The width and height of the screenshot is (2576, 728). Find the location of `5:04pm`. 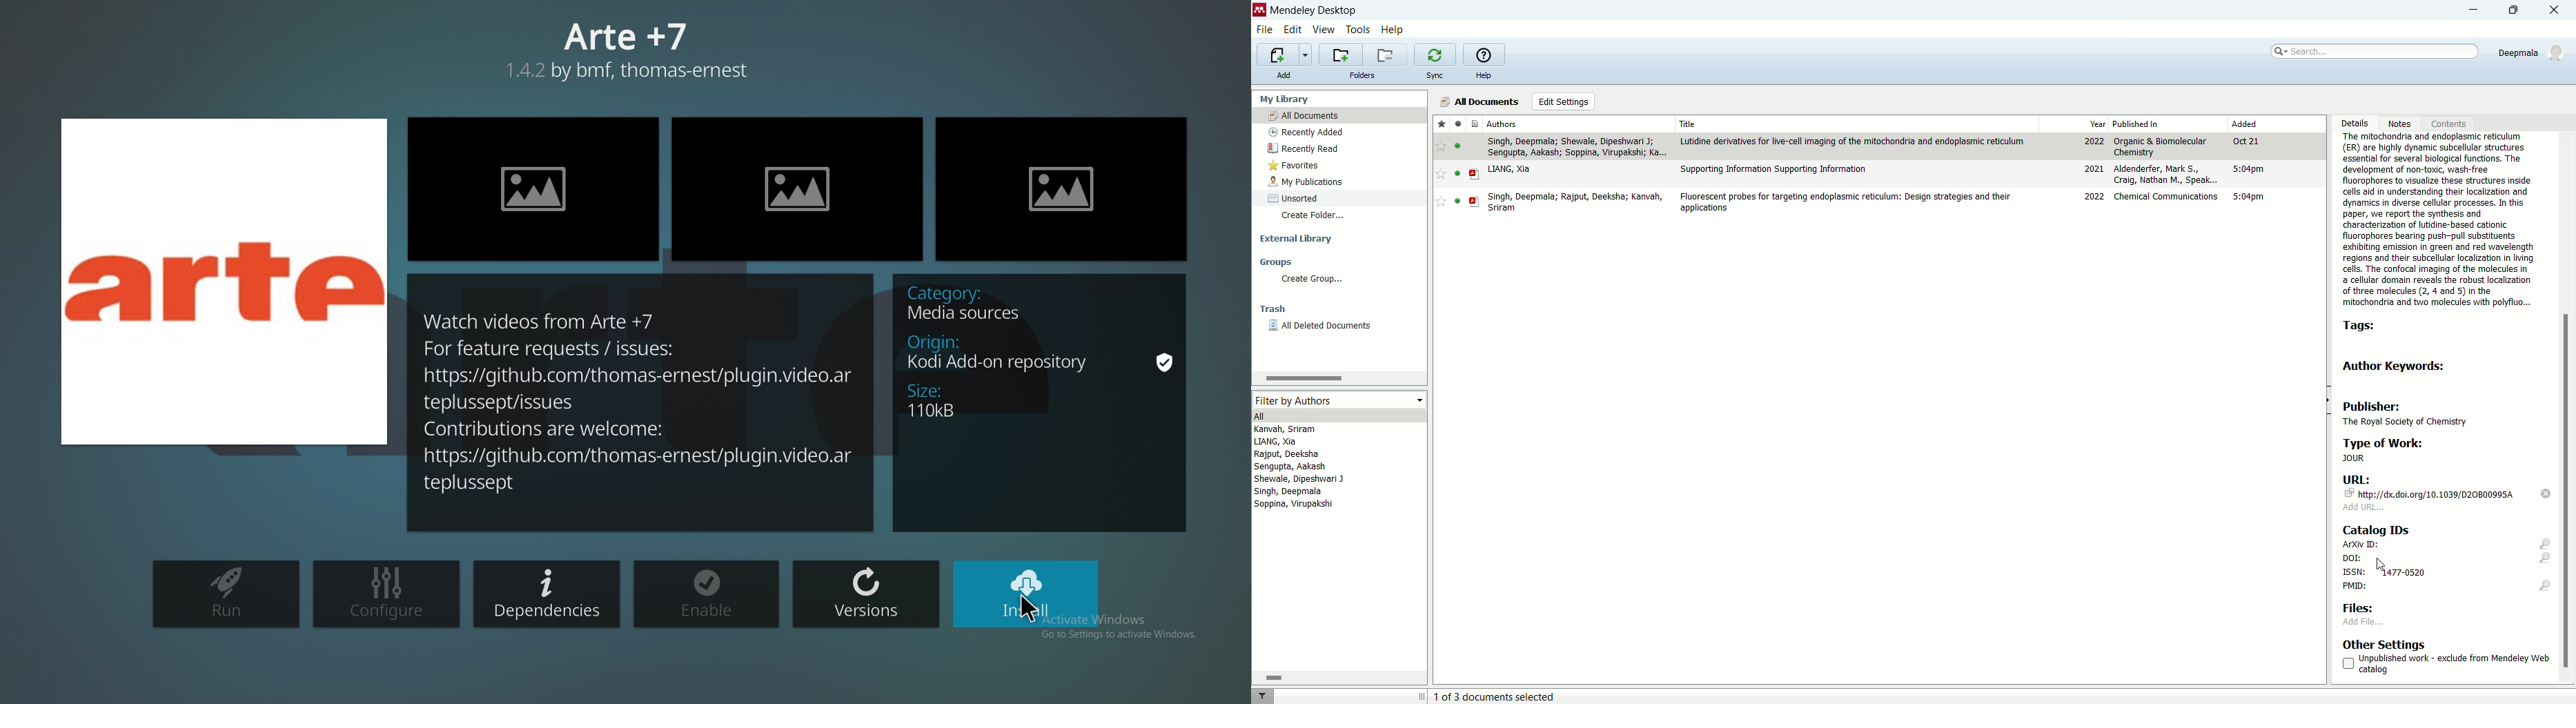

5:04pm is located at coordinates (2248, 197).